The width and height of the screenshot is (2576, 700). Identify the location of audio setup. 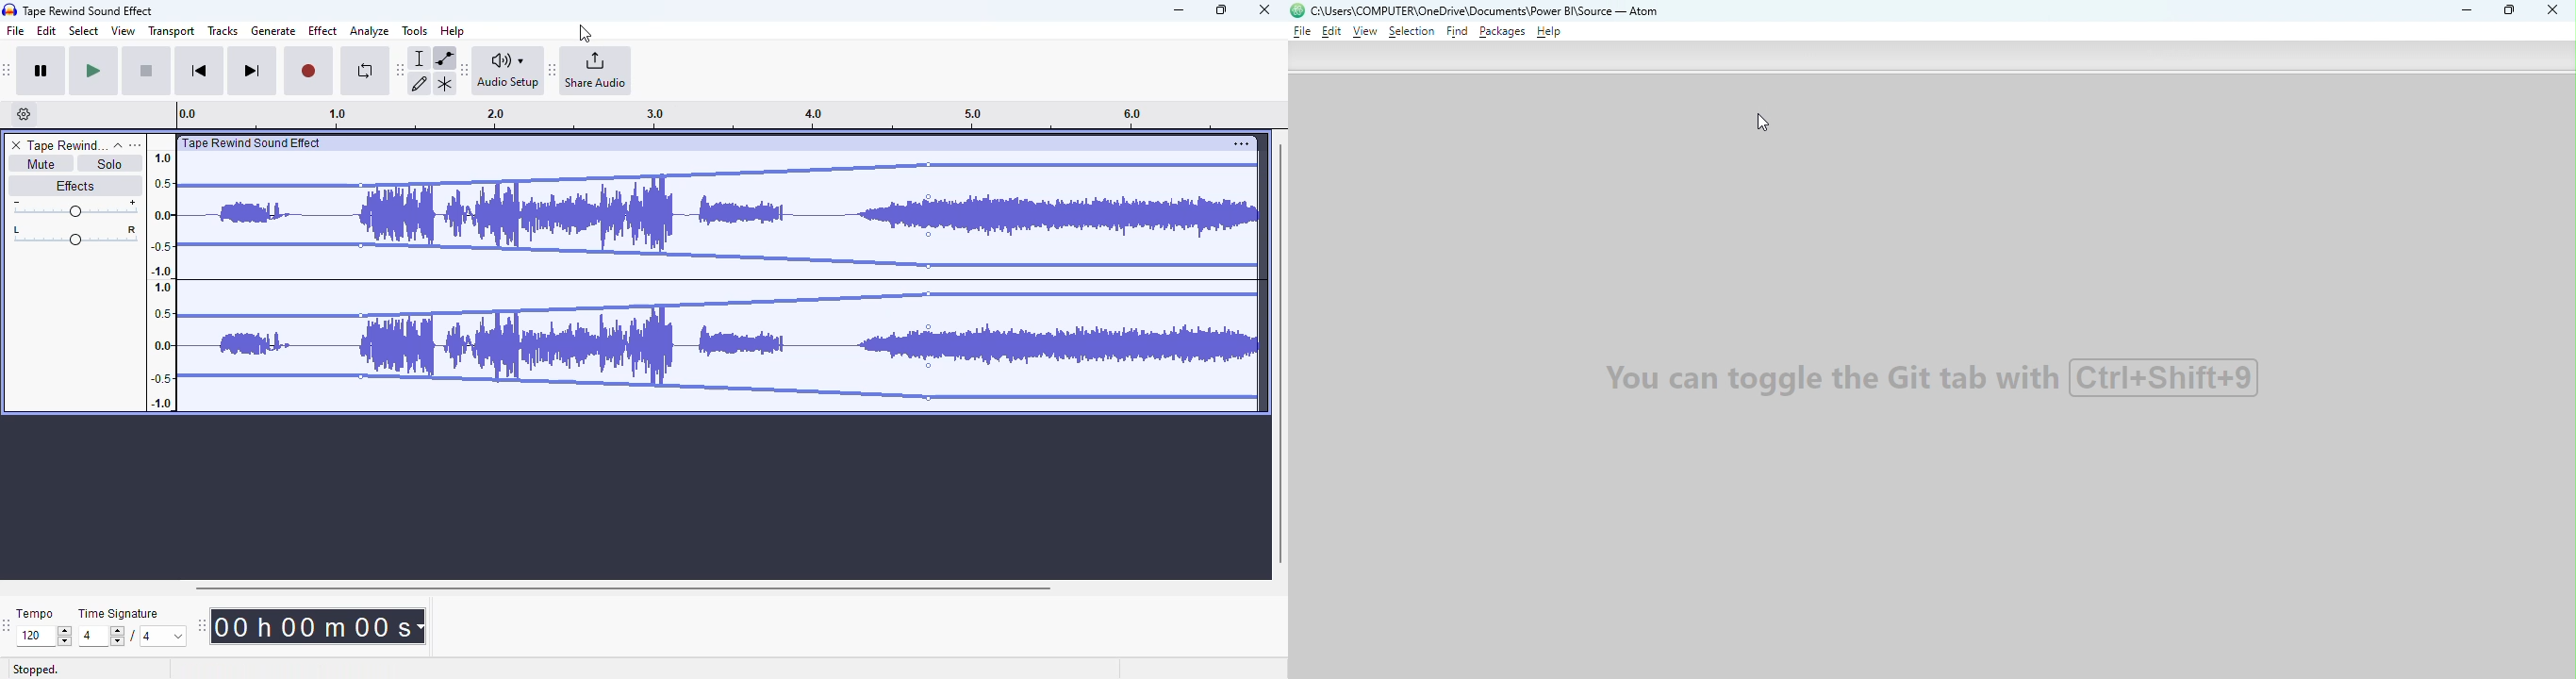
(508, 70).